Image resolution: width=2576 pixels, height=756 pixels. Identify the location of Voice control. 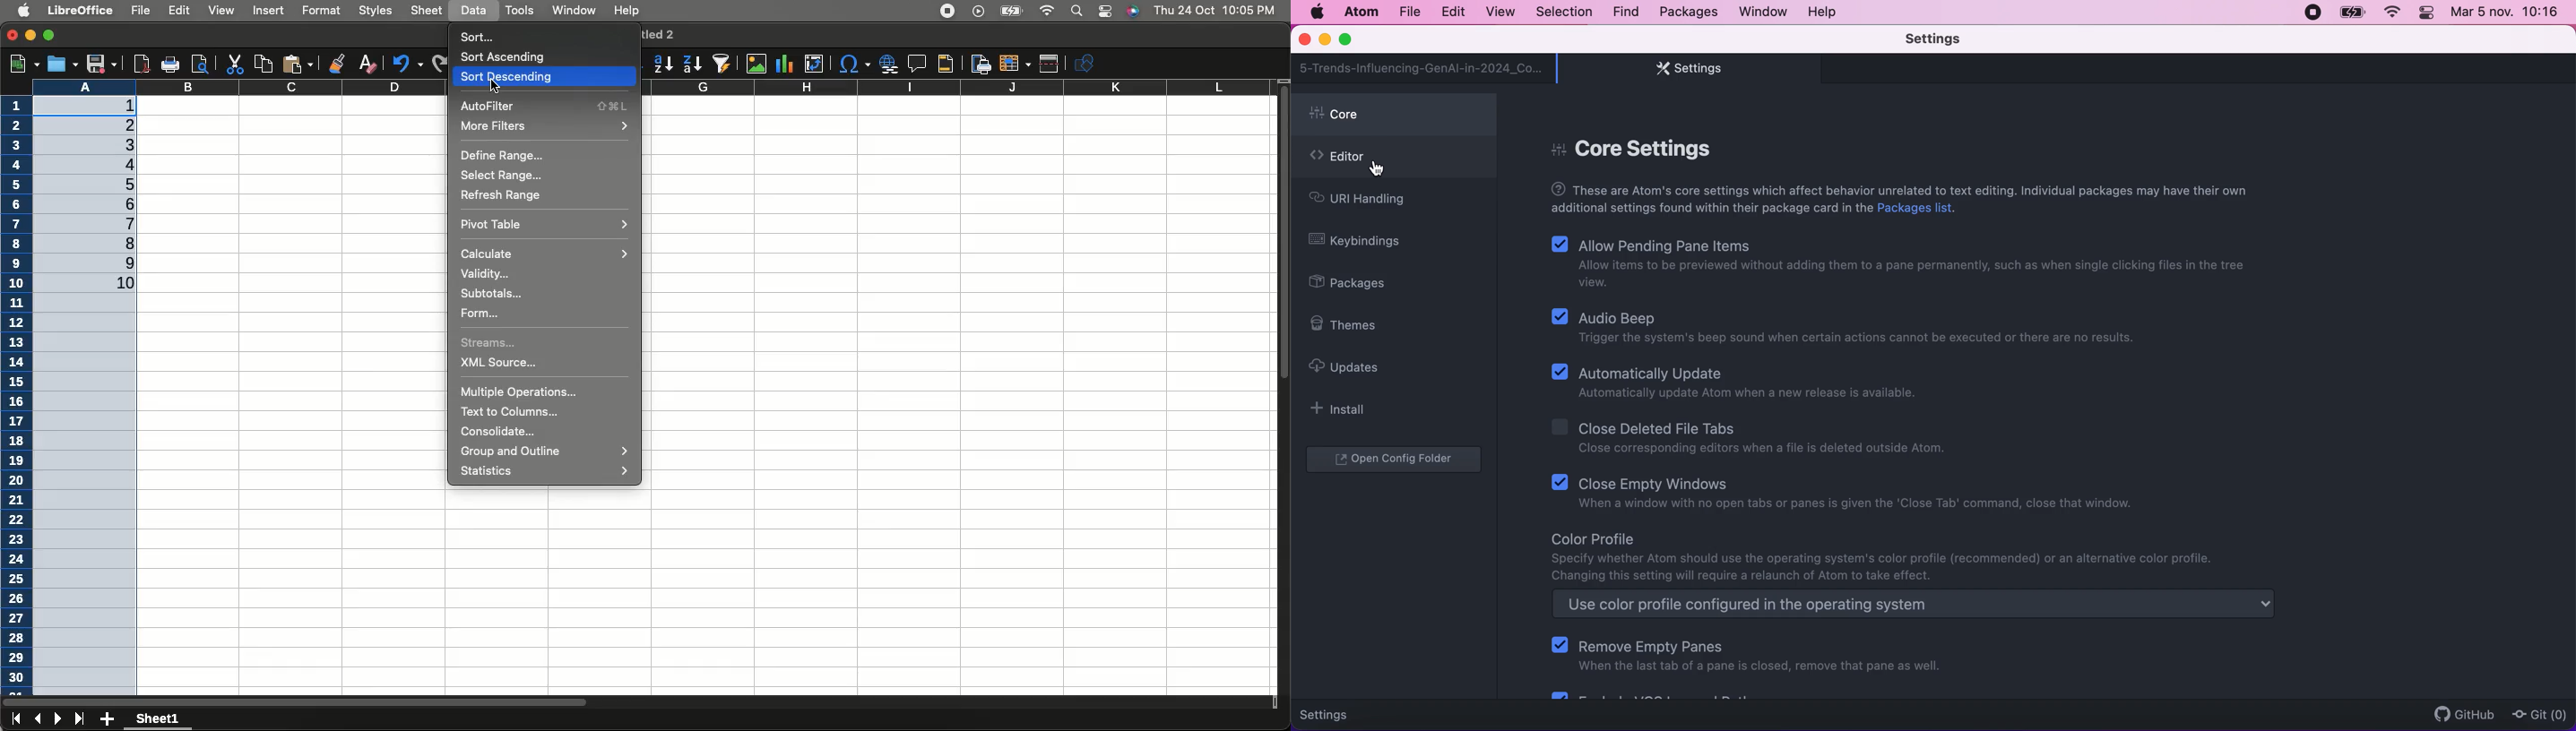
(1132, 12).